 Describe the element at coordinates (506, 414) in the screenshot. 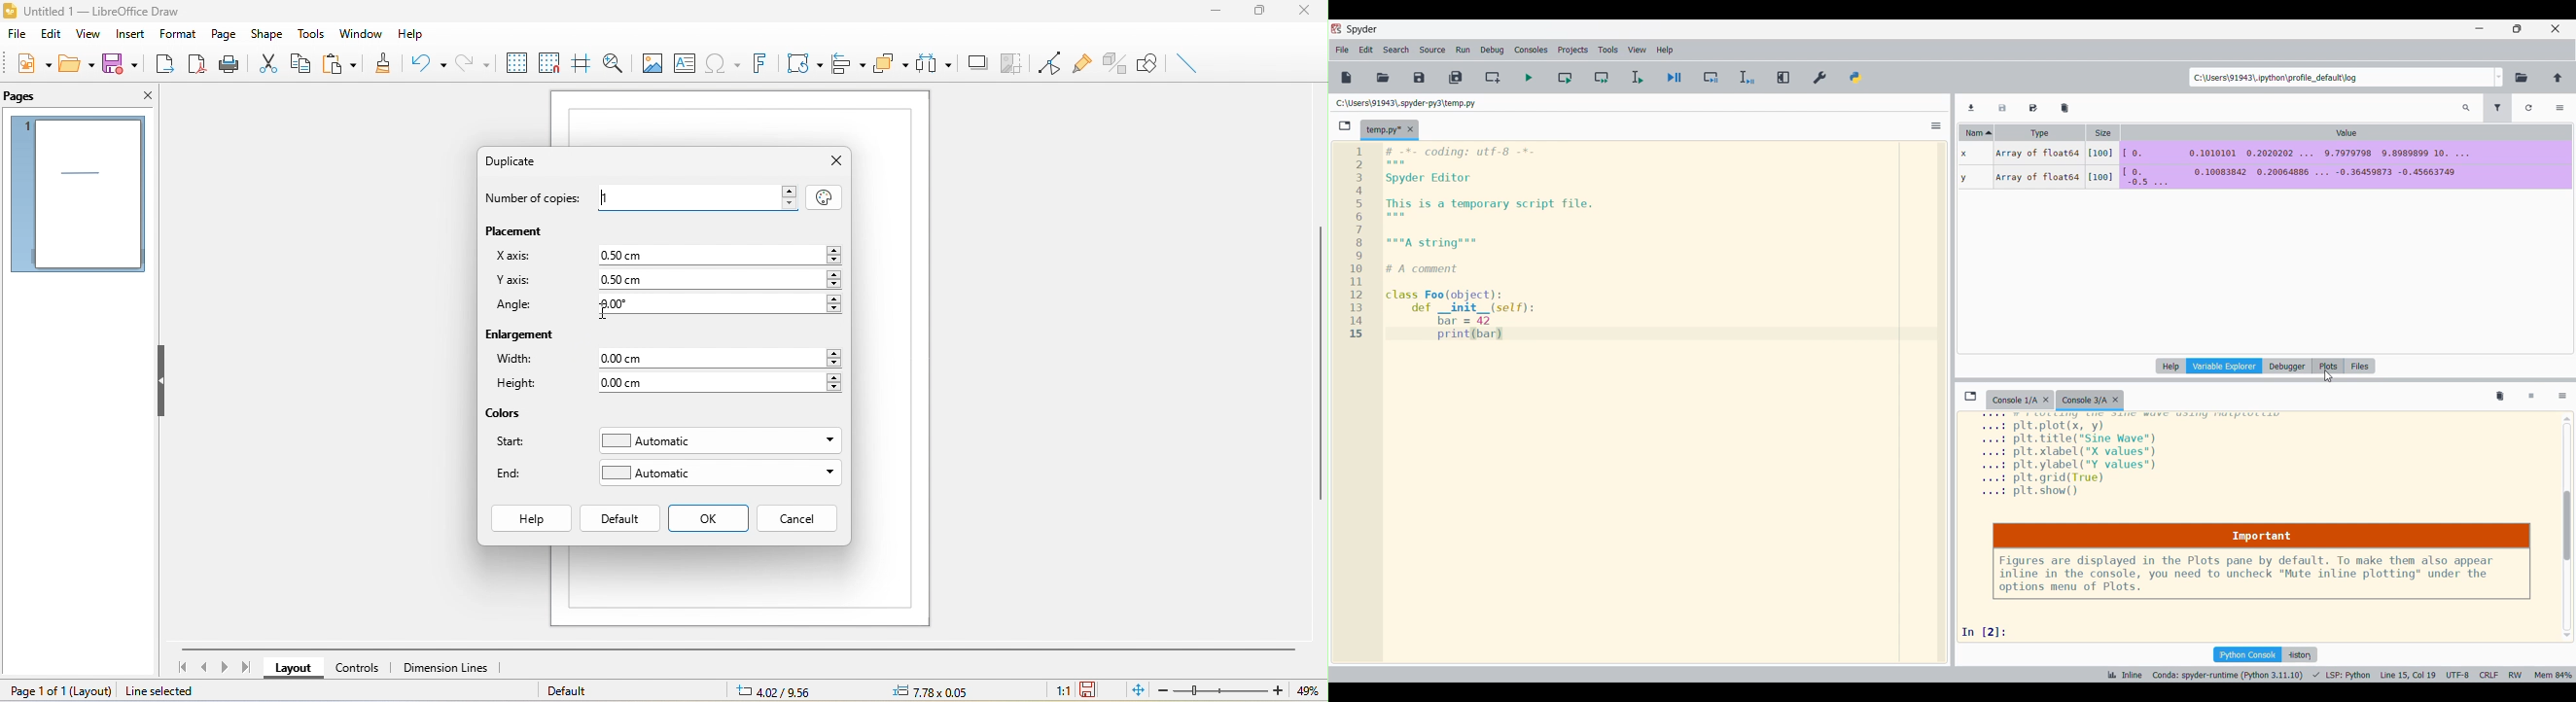

I see `colors` at that location.